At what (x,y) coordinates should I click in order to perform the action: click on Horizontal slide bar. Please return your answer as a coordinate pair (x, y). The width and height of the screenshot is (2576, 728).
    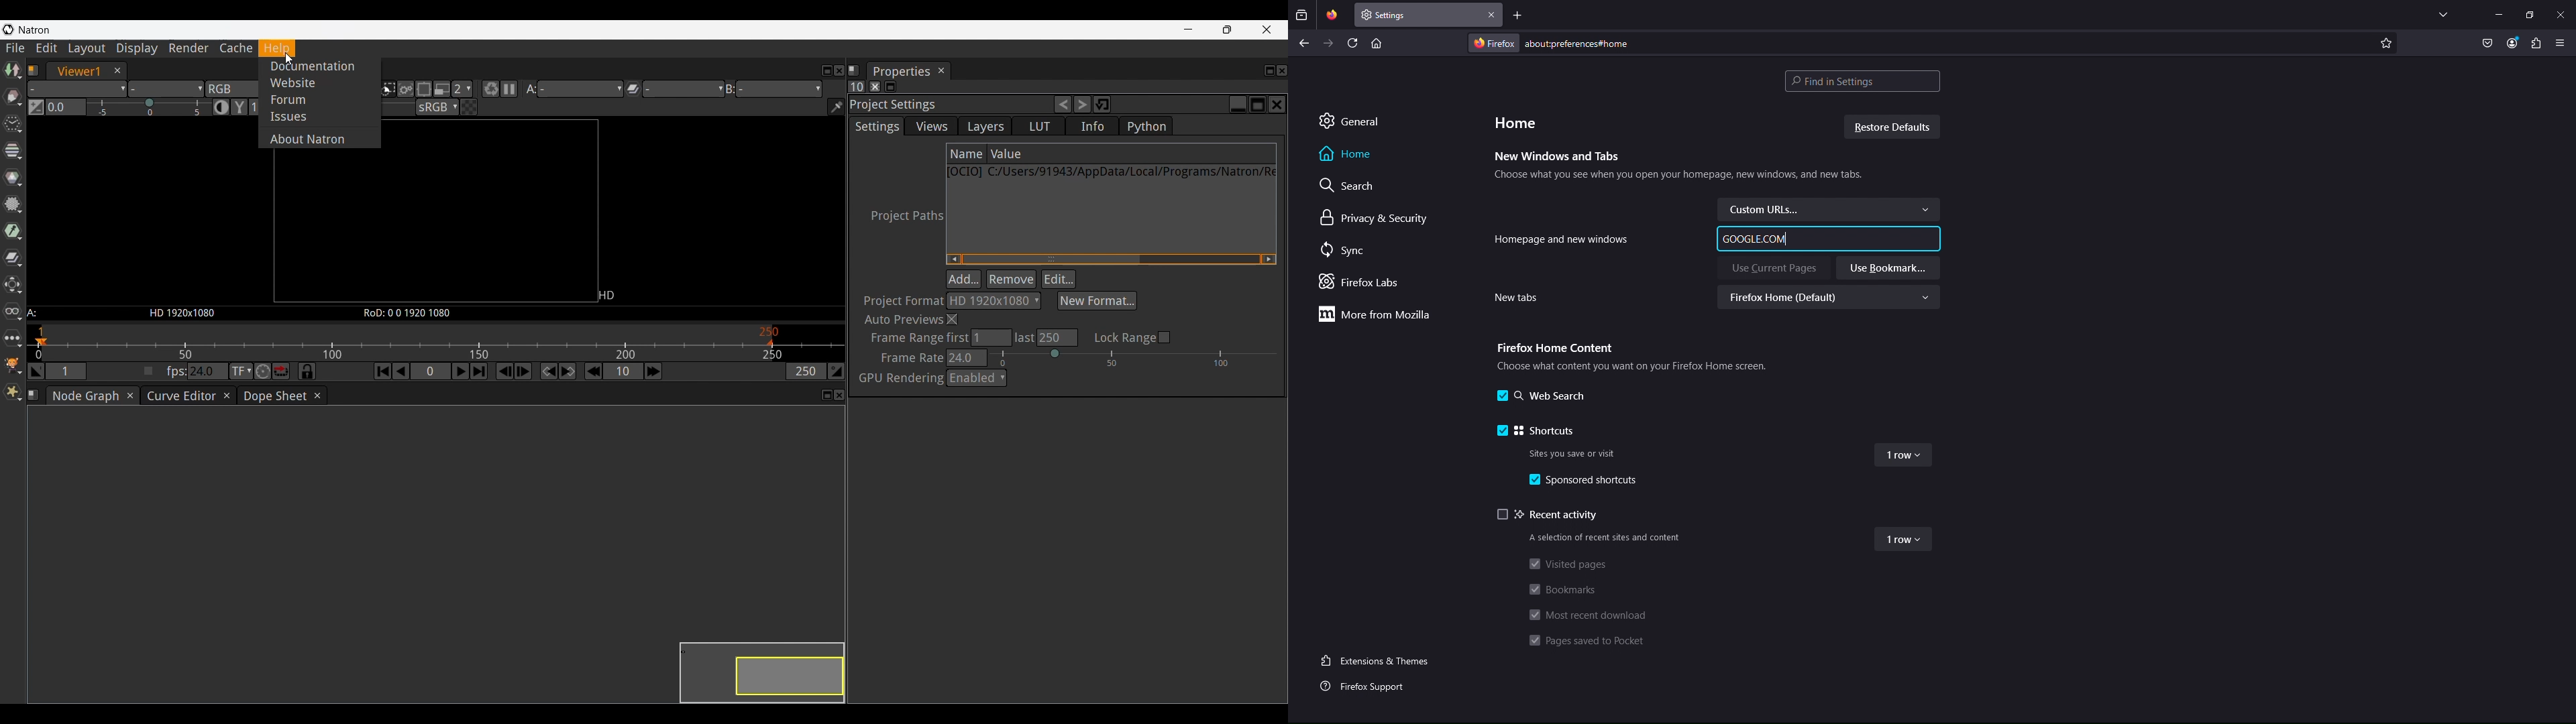
    Looking at the image, I should click on (1052, 259).